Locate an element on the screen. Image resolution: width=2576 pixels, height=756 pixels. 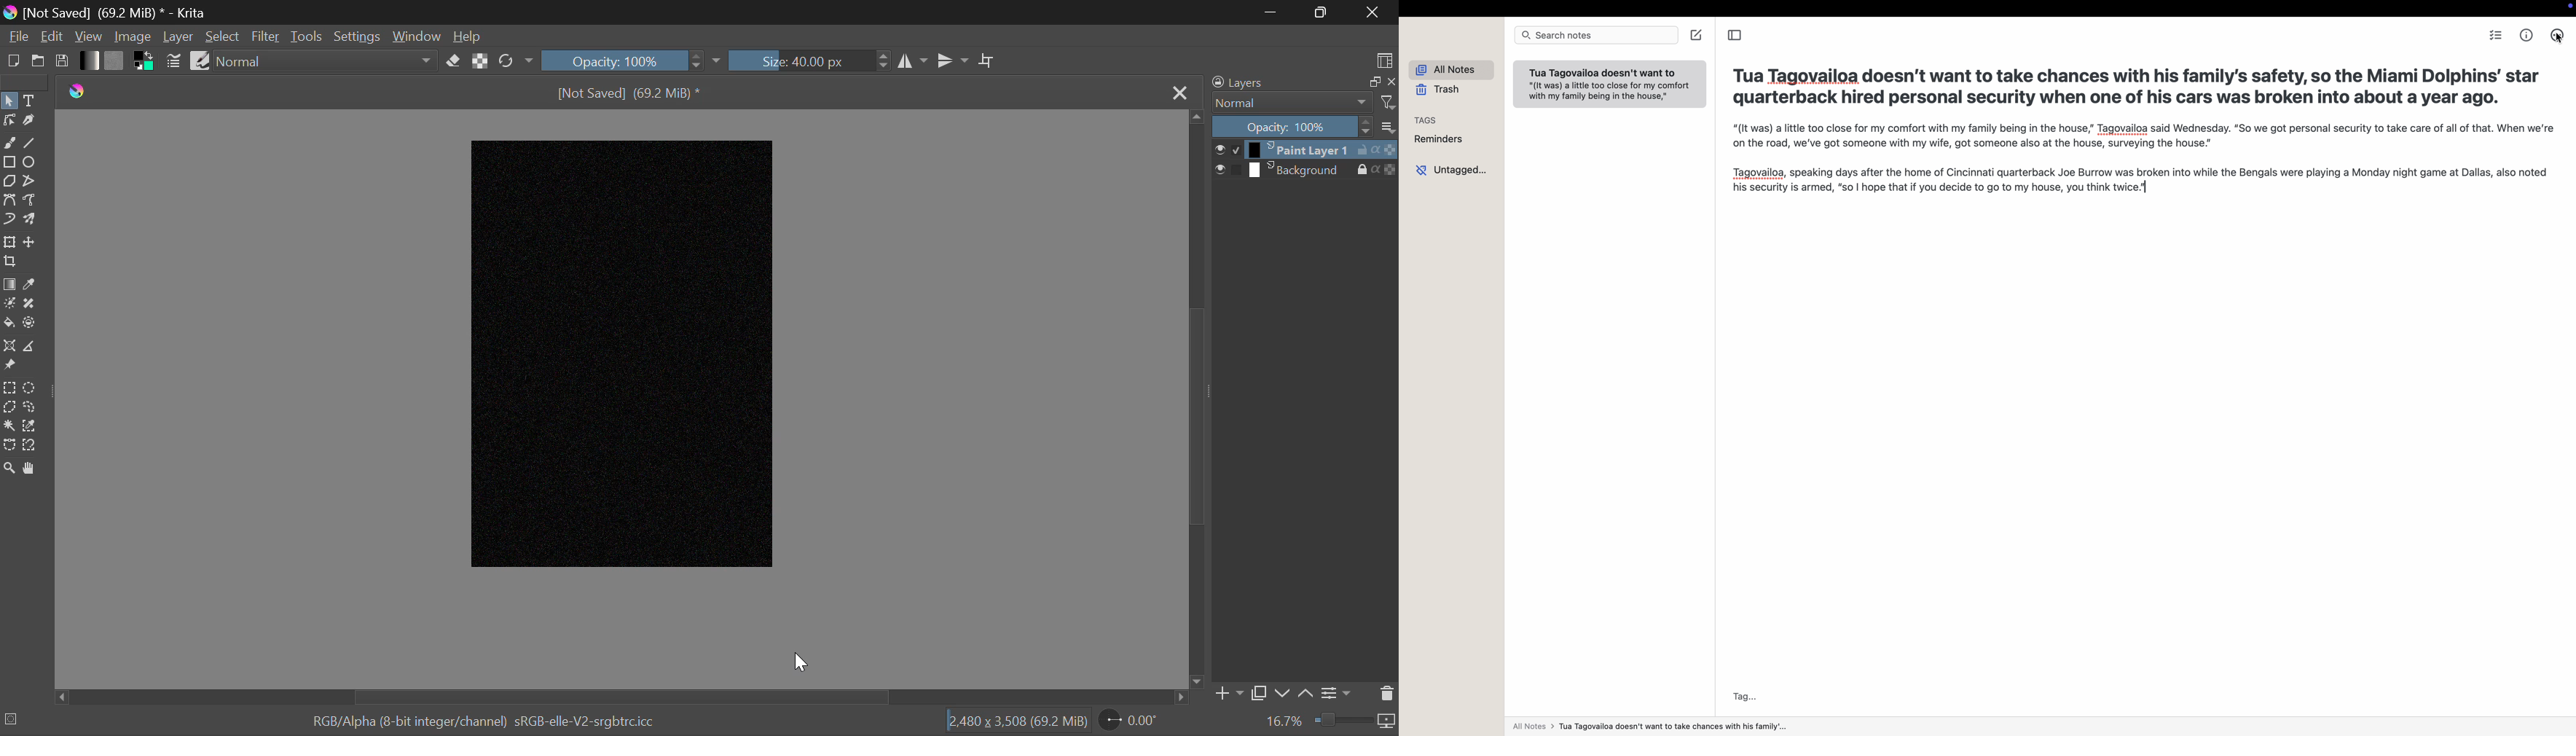
Lock Alpha is located at coordinates (480, 60).